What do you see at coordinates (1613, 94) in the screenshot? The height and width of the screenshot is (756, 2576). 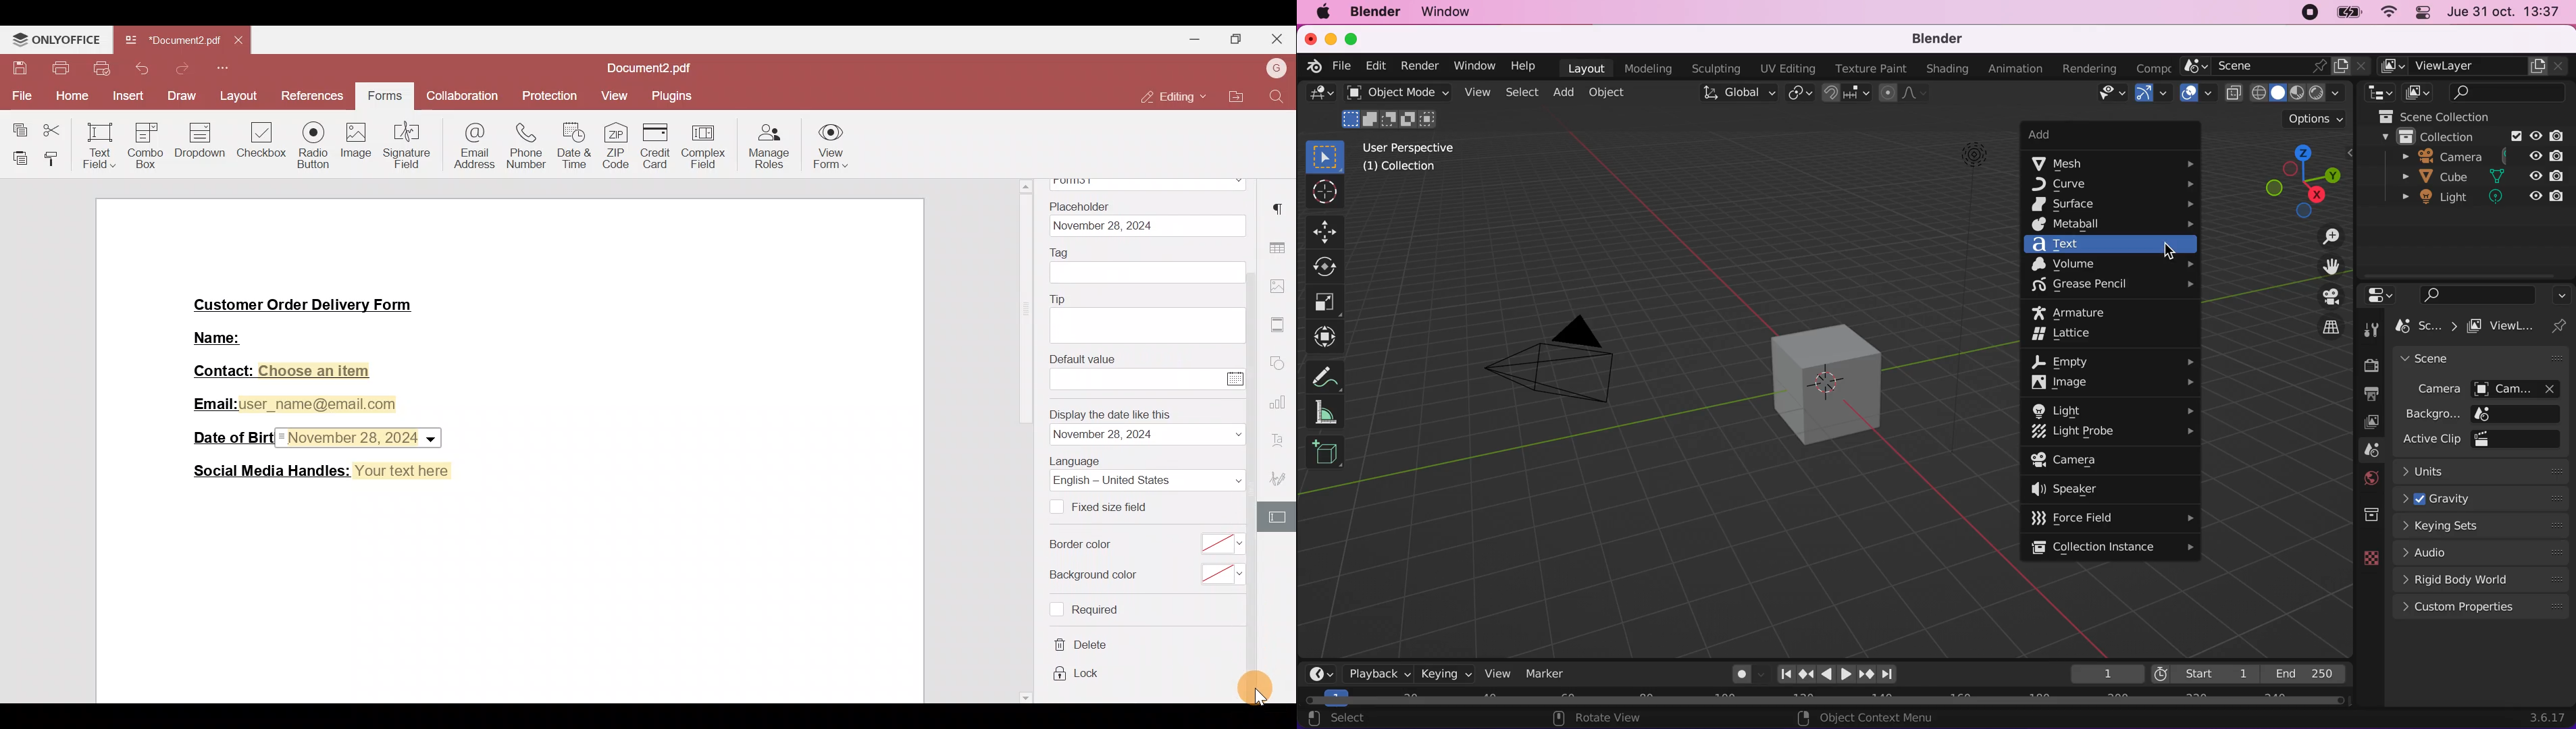 I see `object` at bounding box center [1613, 94].